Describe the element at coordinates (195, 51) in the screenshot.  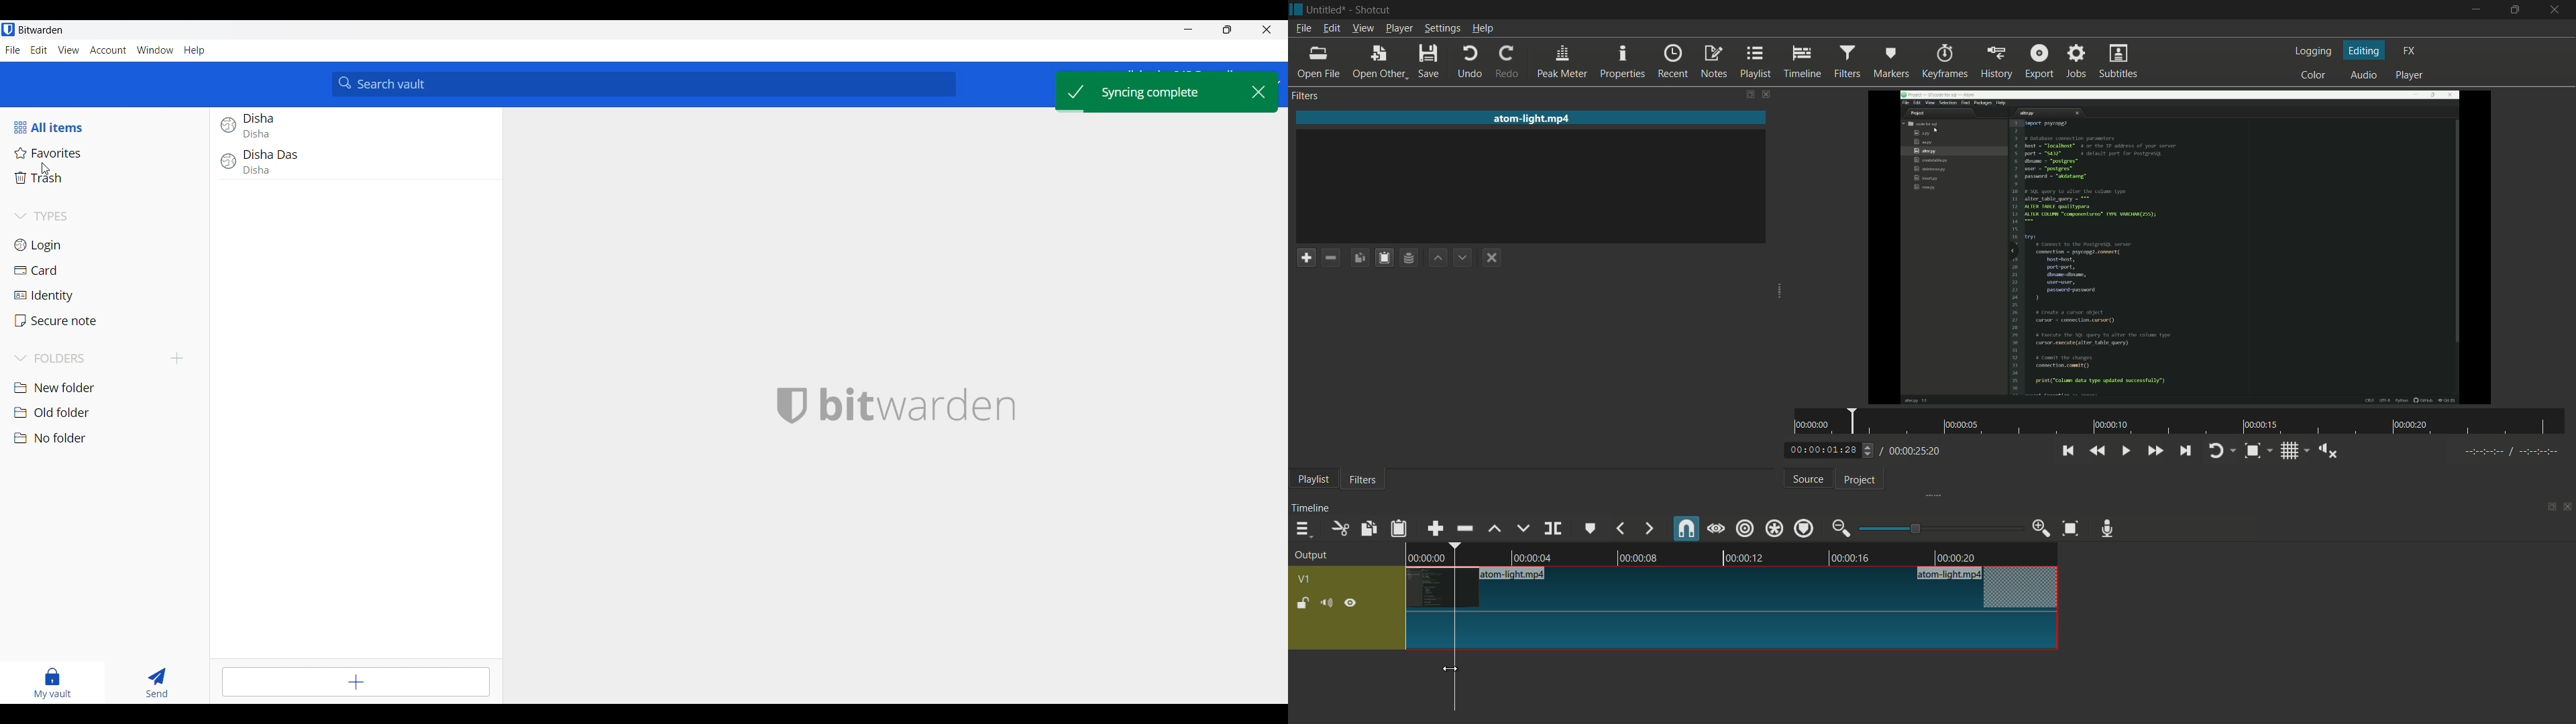
I see `Help menu` at that location.